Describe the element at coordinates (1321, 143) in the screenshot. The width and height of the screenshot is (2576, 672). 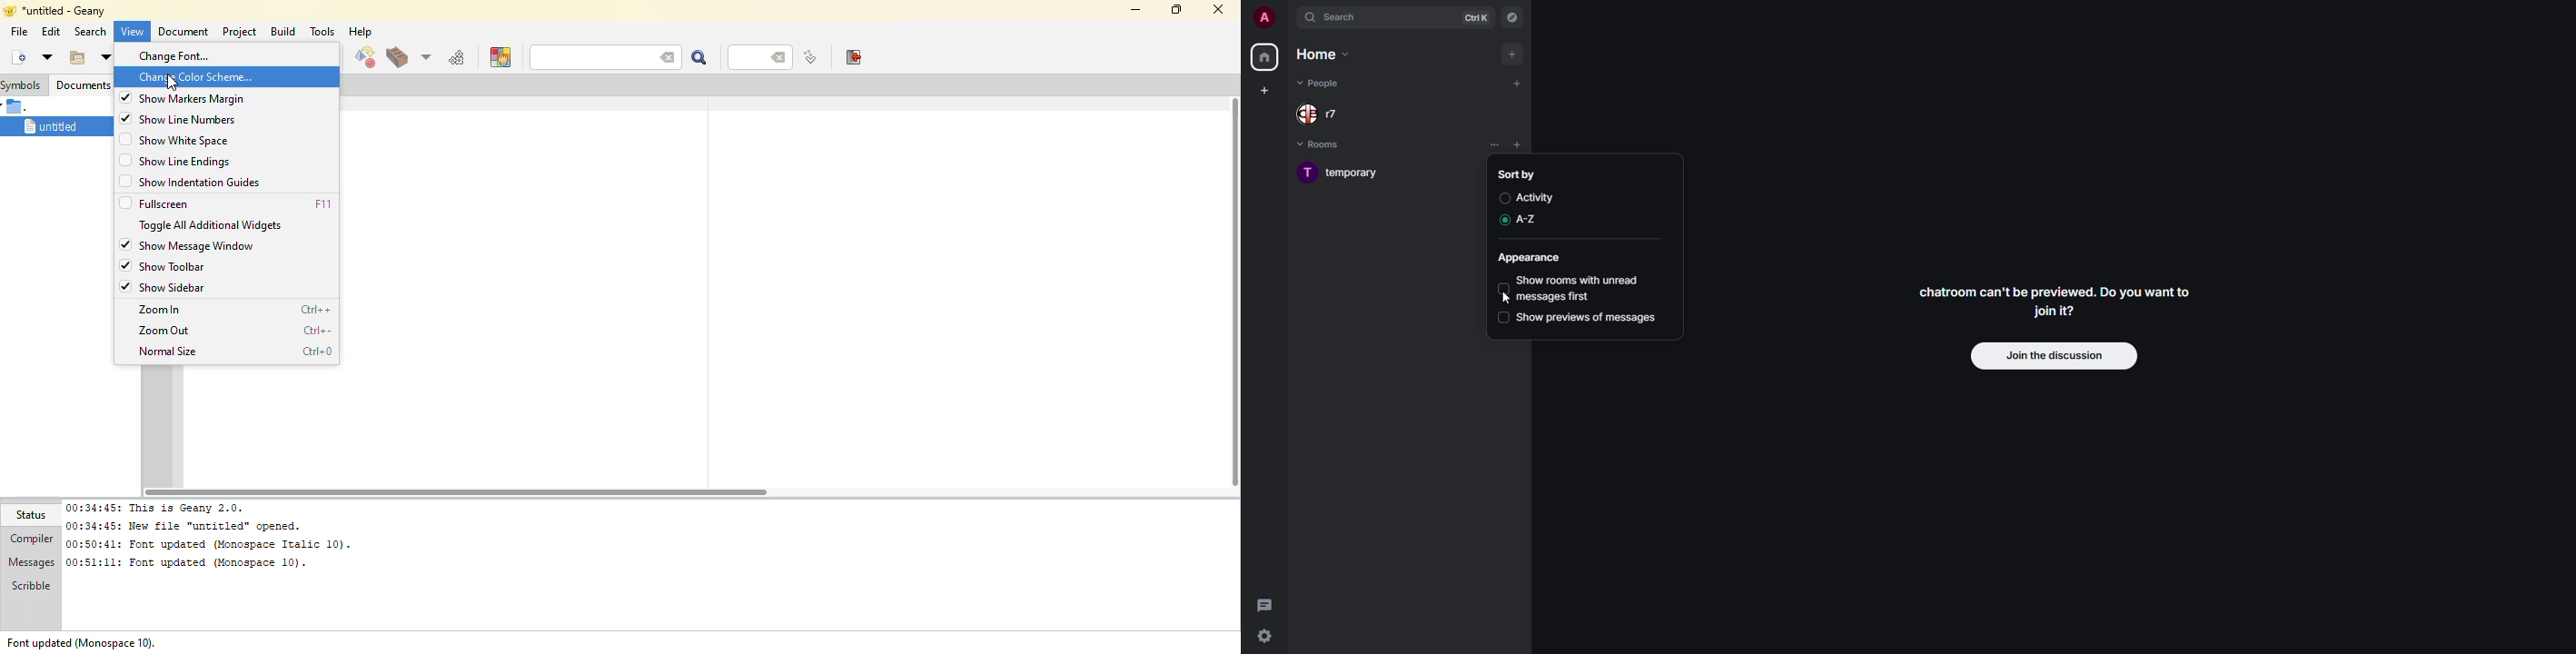
I see `rooms` at that location.